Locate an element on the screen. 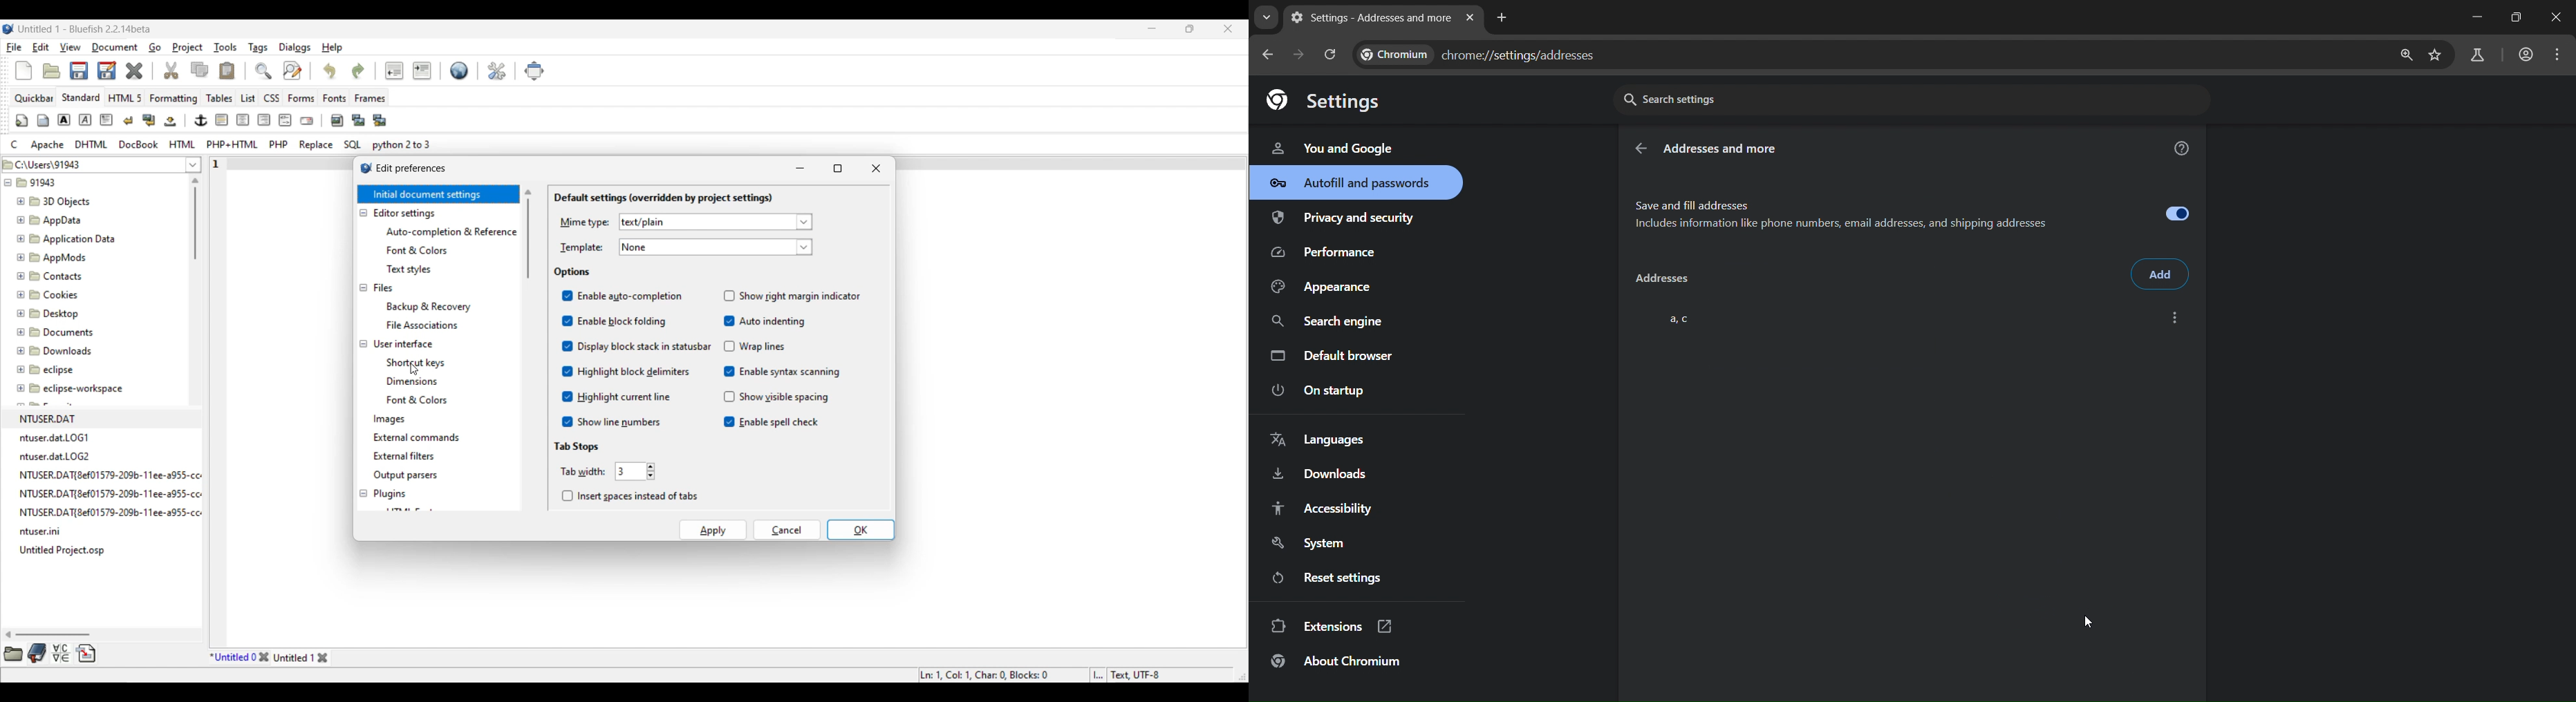 Image resolution: width=2576 pixels, height=728 pixels. Cookies is located at coordinates (49, 294).